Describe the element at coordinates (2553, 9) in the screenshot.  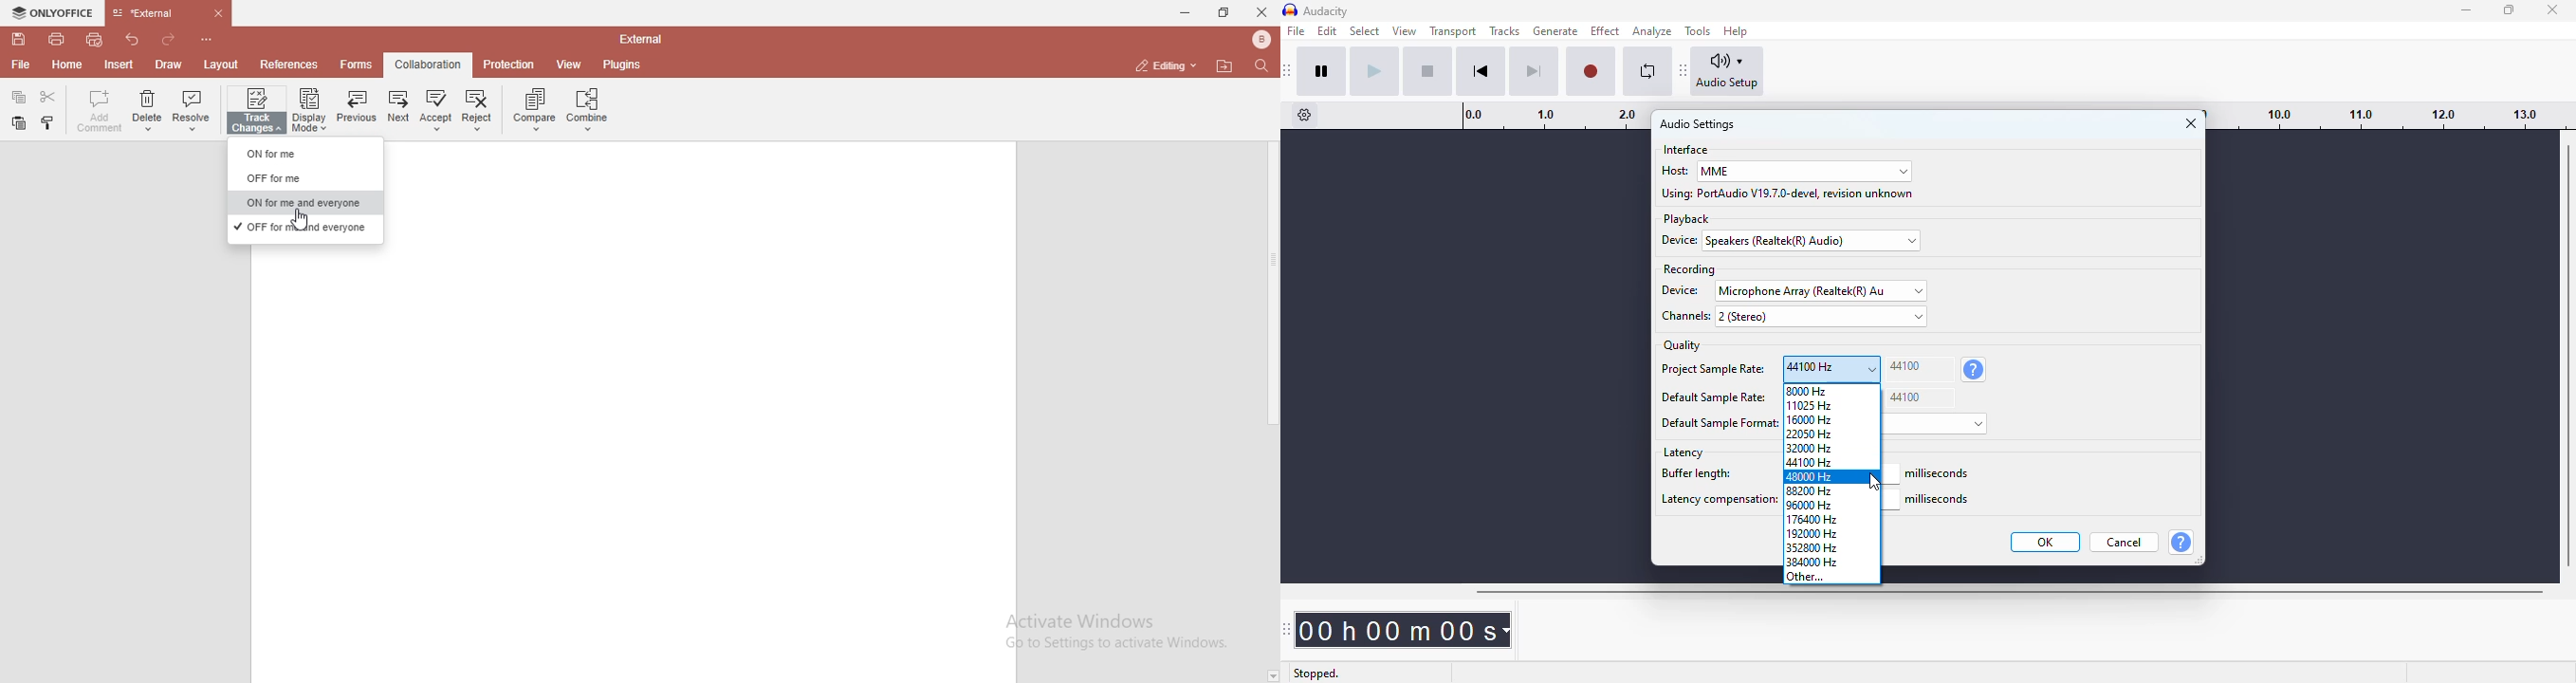
I see `close` at that location.